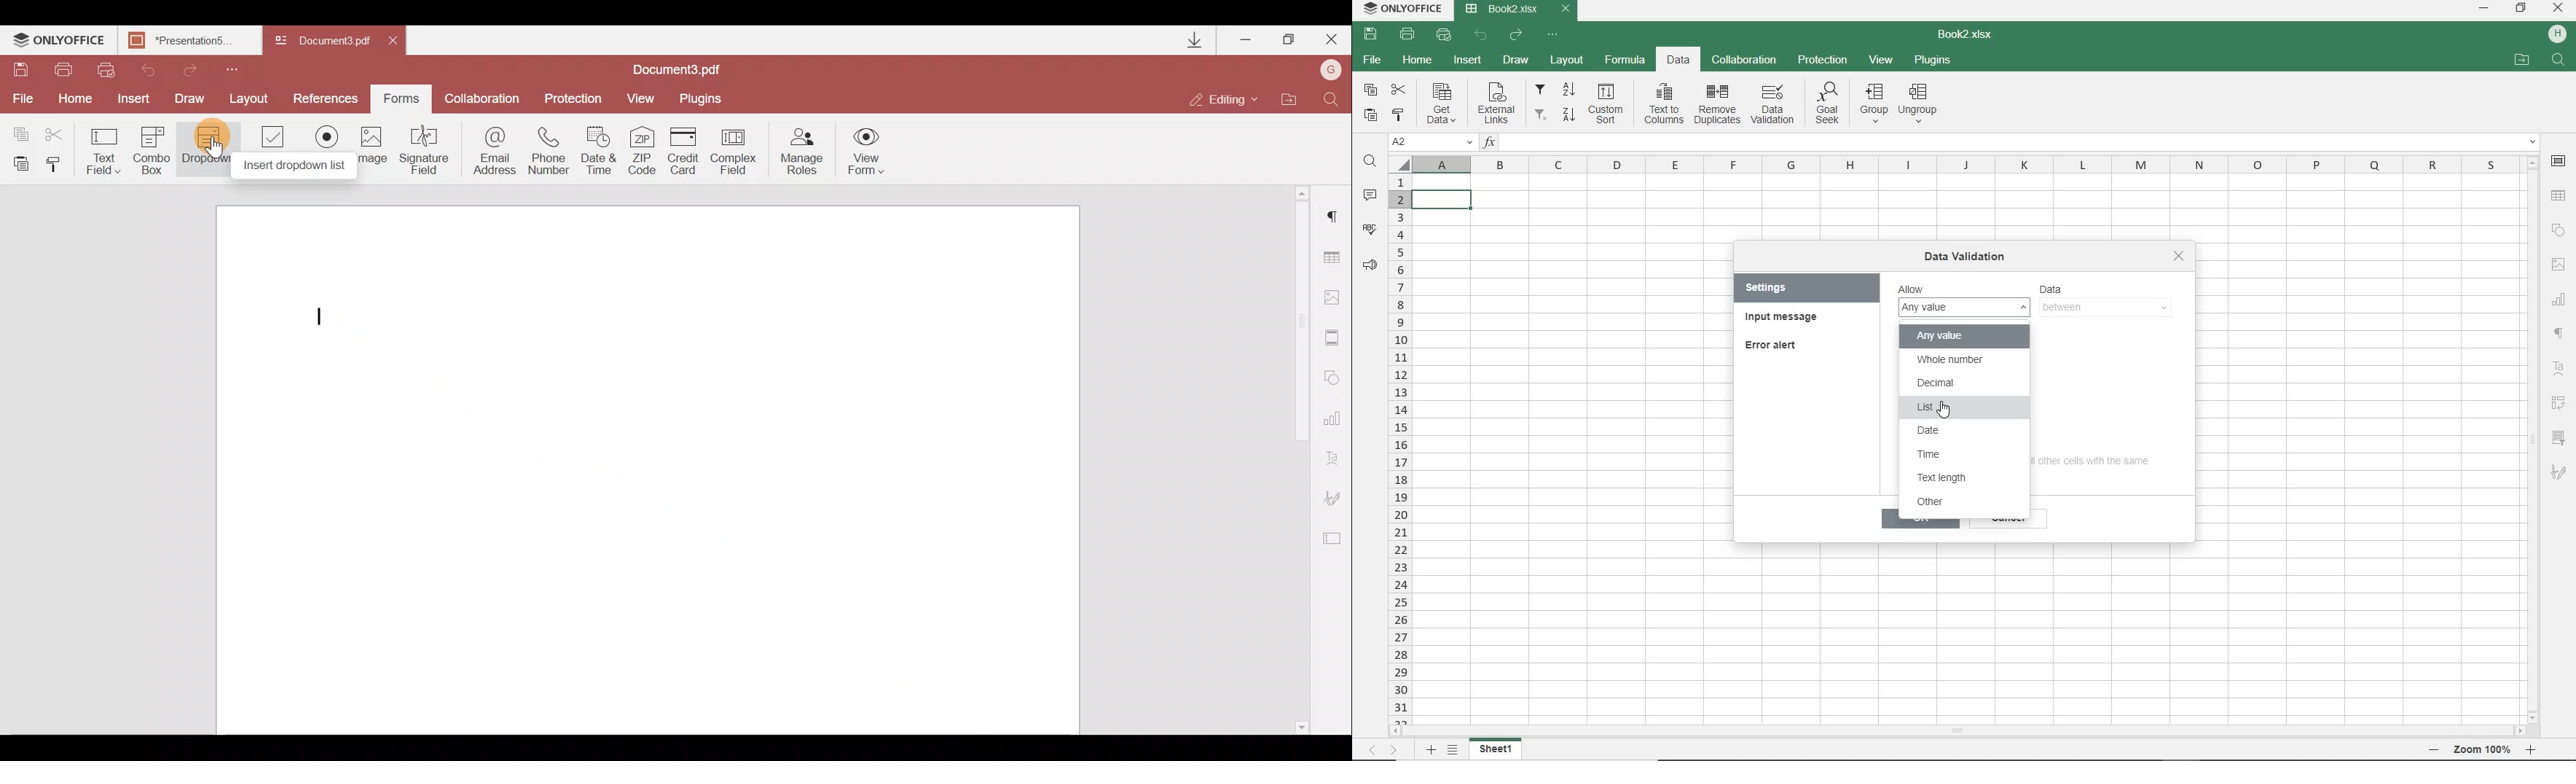 The image size is (2576, 784). What do you see at coordinates (1335, 212) in the screenshot?
I see `Paragraph settings` at bounding box center [1335, 212].